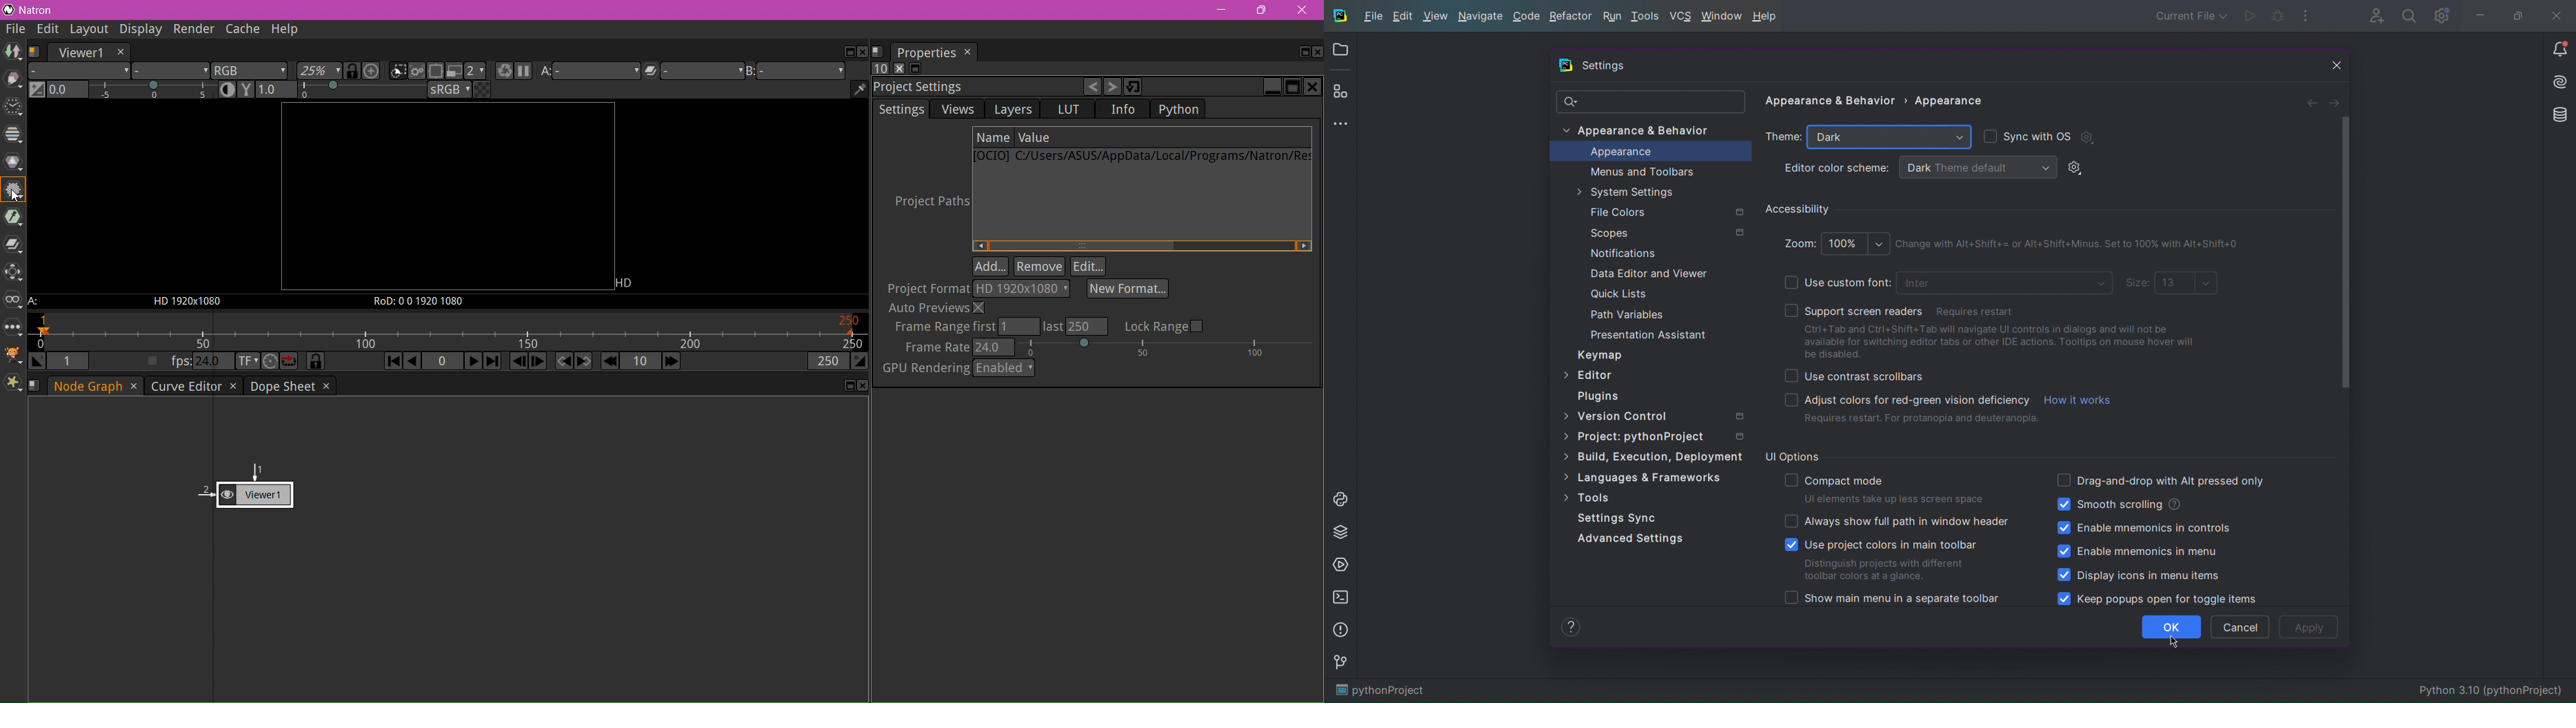 Image resolution: width=2576 pixels, height=728 pixels. What do you see at coordinates (1884, 558) in the screenshot?
I see `Use project colors in main toolbar` at bounding box center [1884, 558].